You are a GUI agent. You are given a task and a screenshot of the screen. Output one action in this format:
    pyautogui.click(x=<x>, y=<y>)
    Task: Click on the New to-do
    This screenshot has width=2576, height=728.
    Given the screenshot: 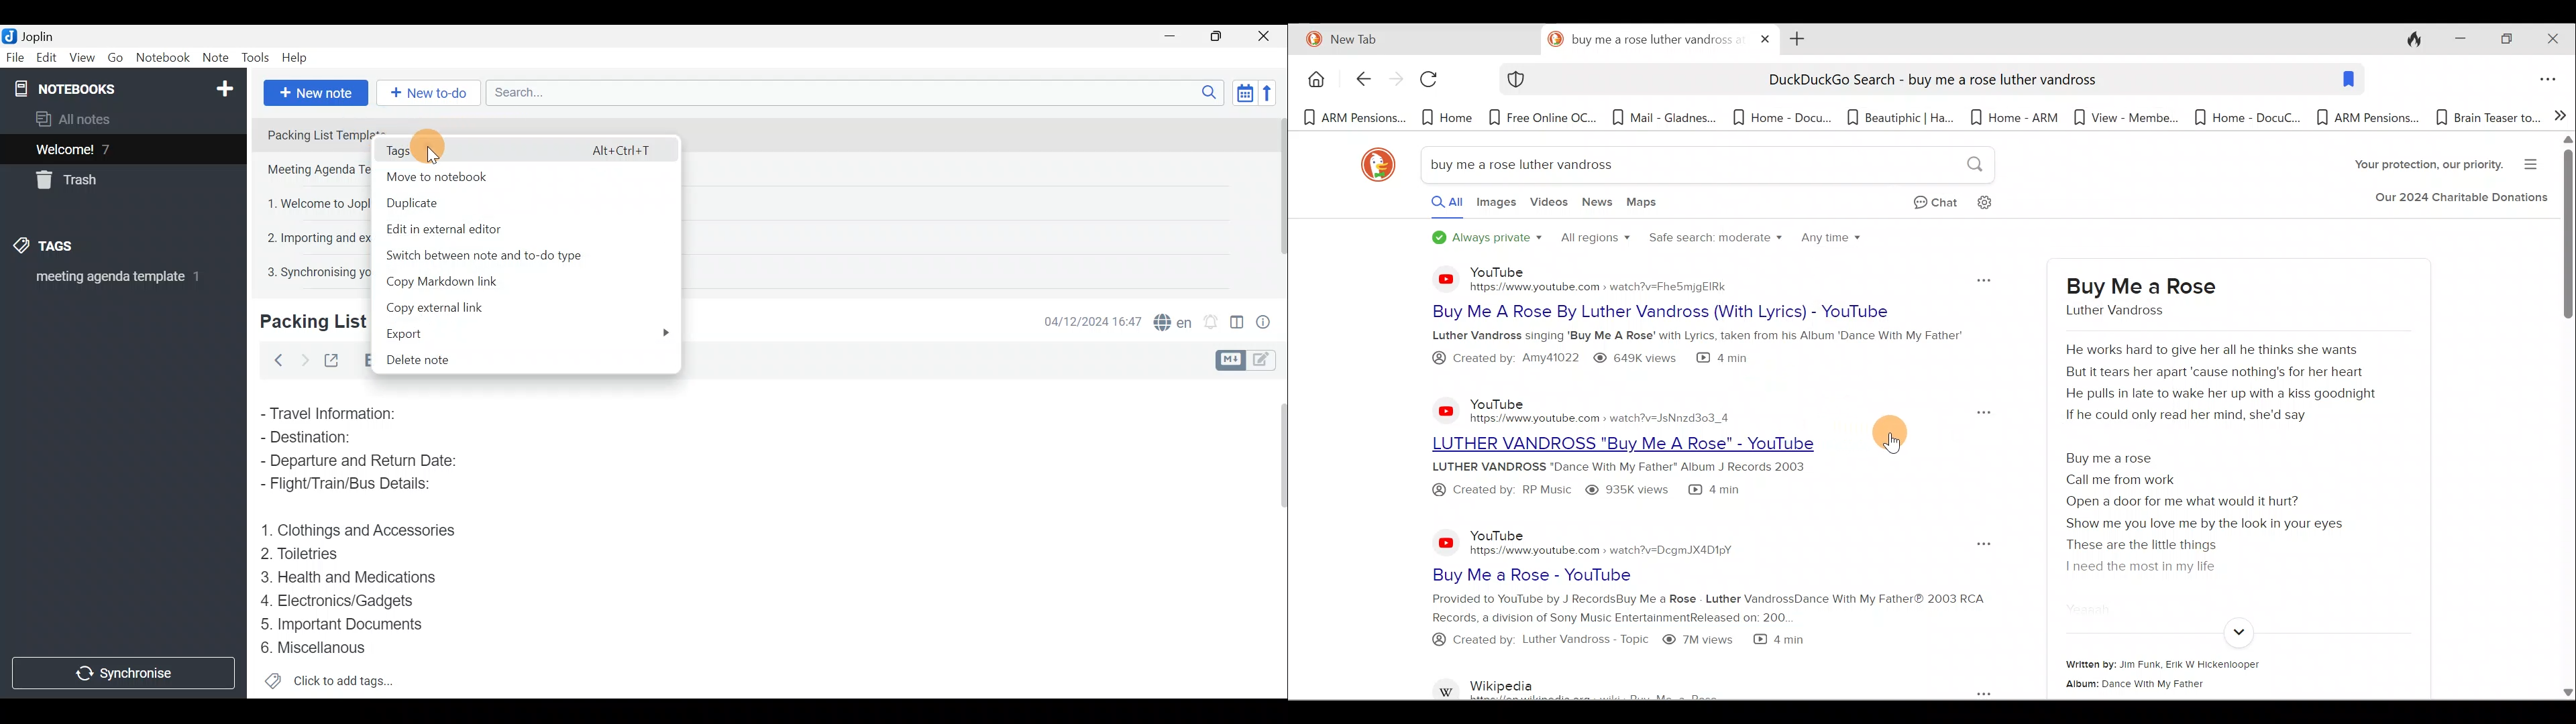 What is the action you would take?
    pyautogui.click(x=429, y=93)
    